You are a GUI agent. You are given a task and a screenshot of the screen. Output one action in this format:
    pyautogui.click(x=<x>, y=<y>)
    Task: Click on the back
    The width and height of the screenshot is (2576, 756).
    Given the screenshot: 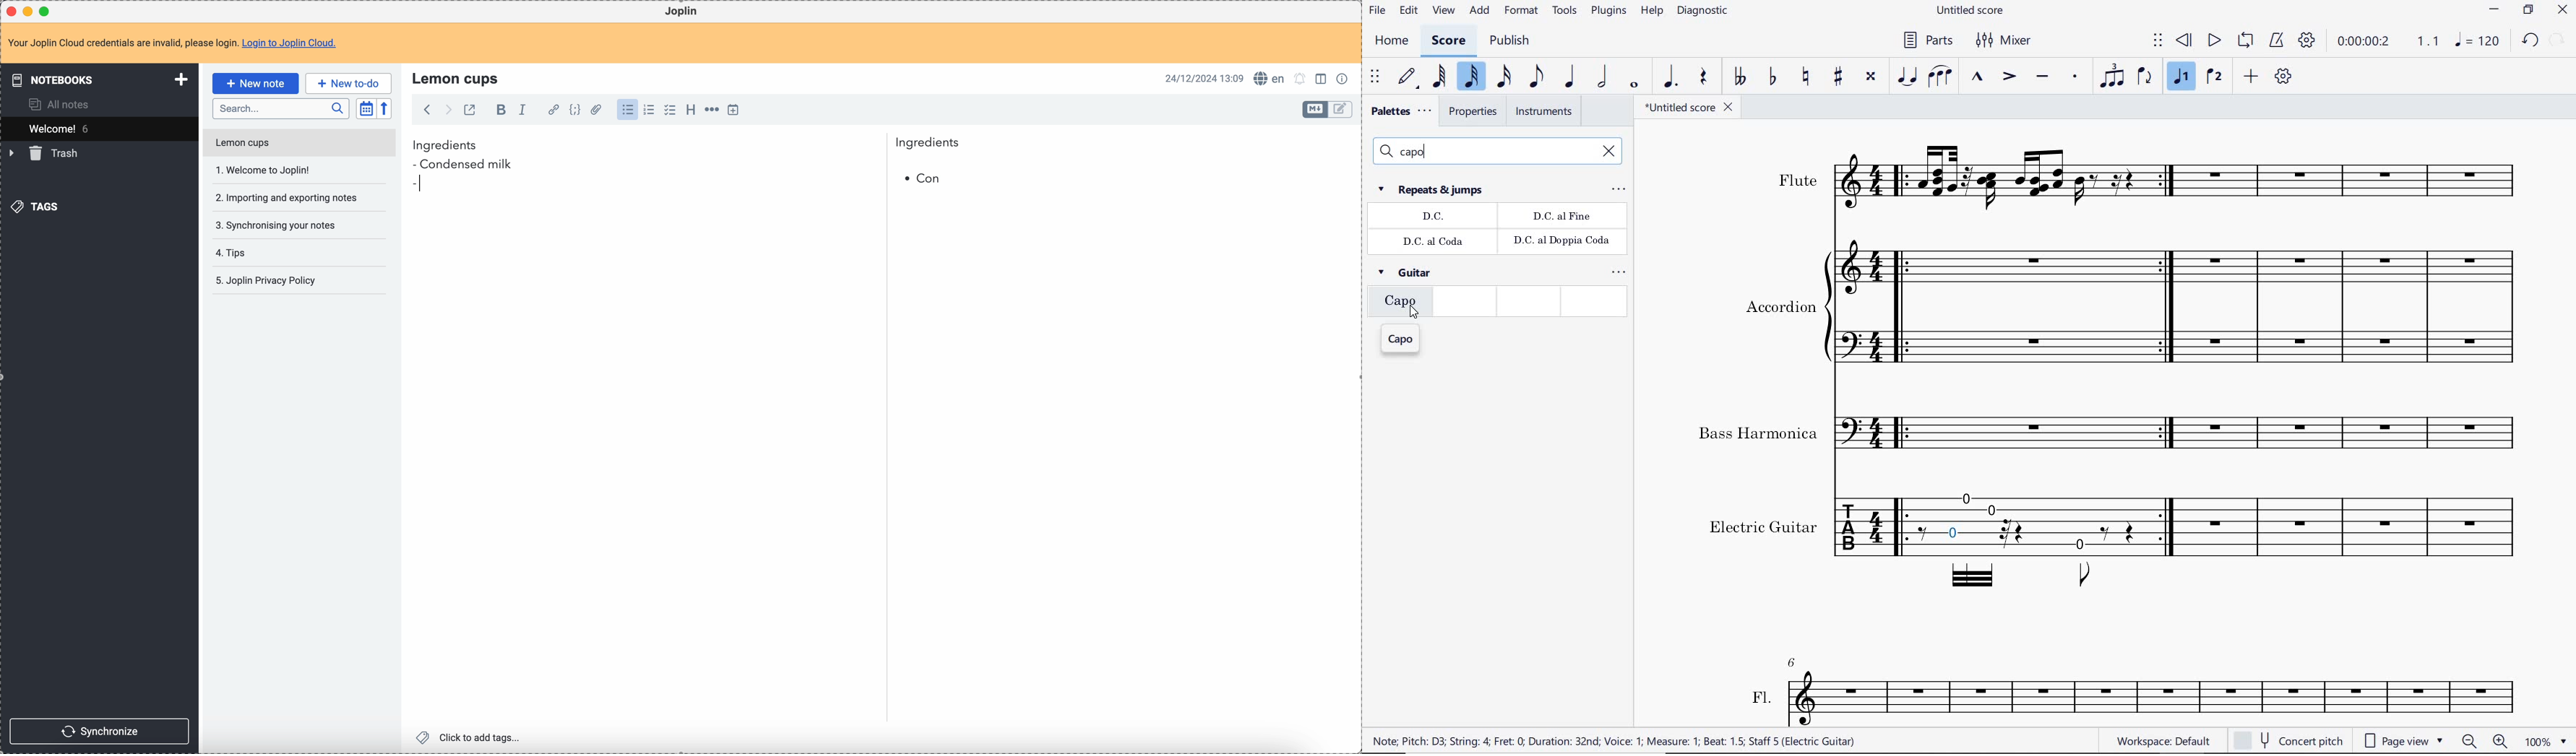 What is the action you would take?
    pyautogui.click(x=427, y=109)
    